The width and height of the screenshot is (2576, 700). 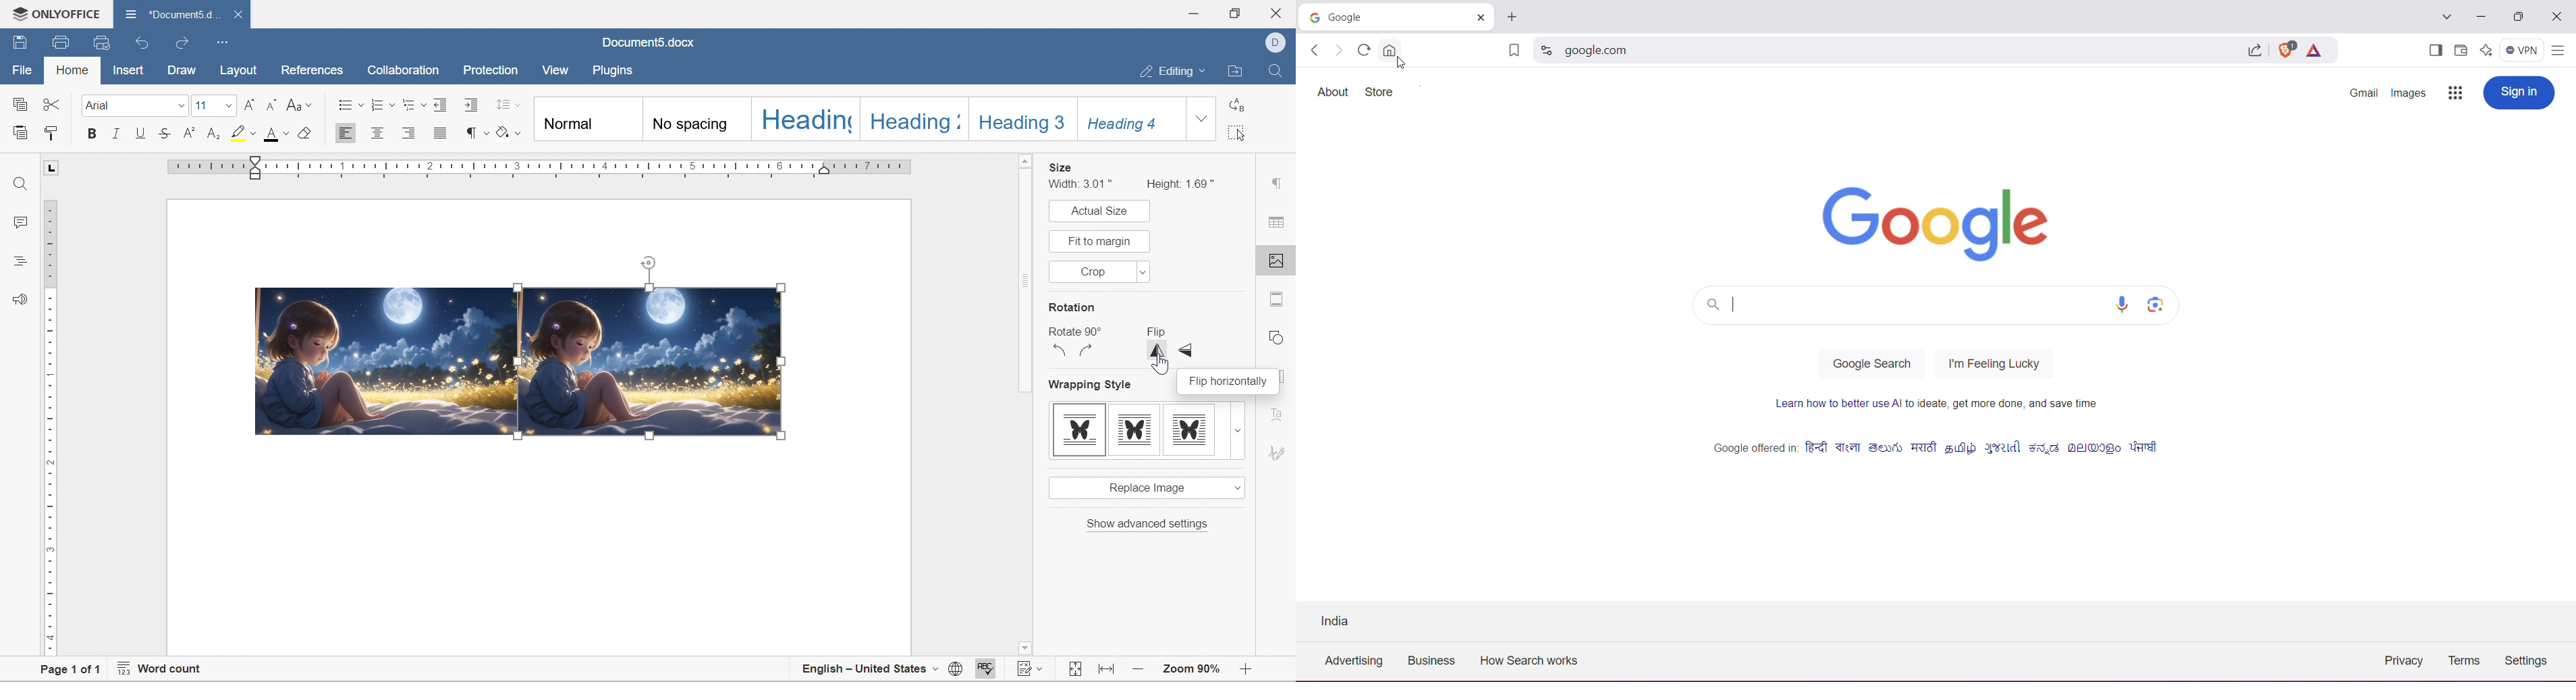 What do you see at coordinates (300, 106) in the screenshot?
I see `Change case` at bounding box center [300, 106].